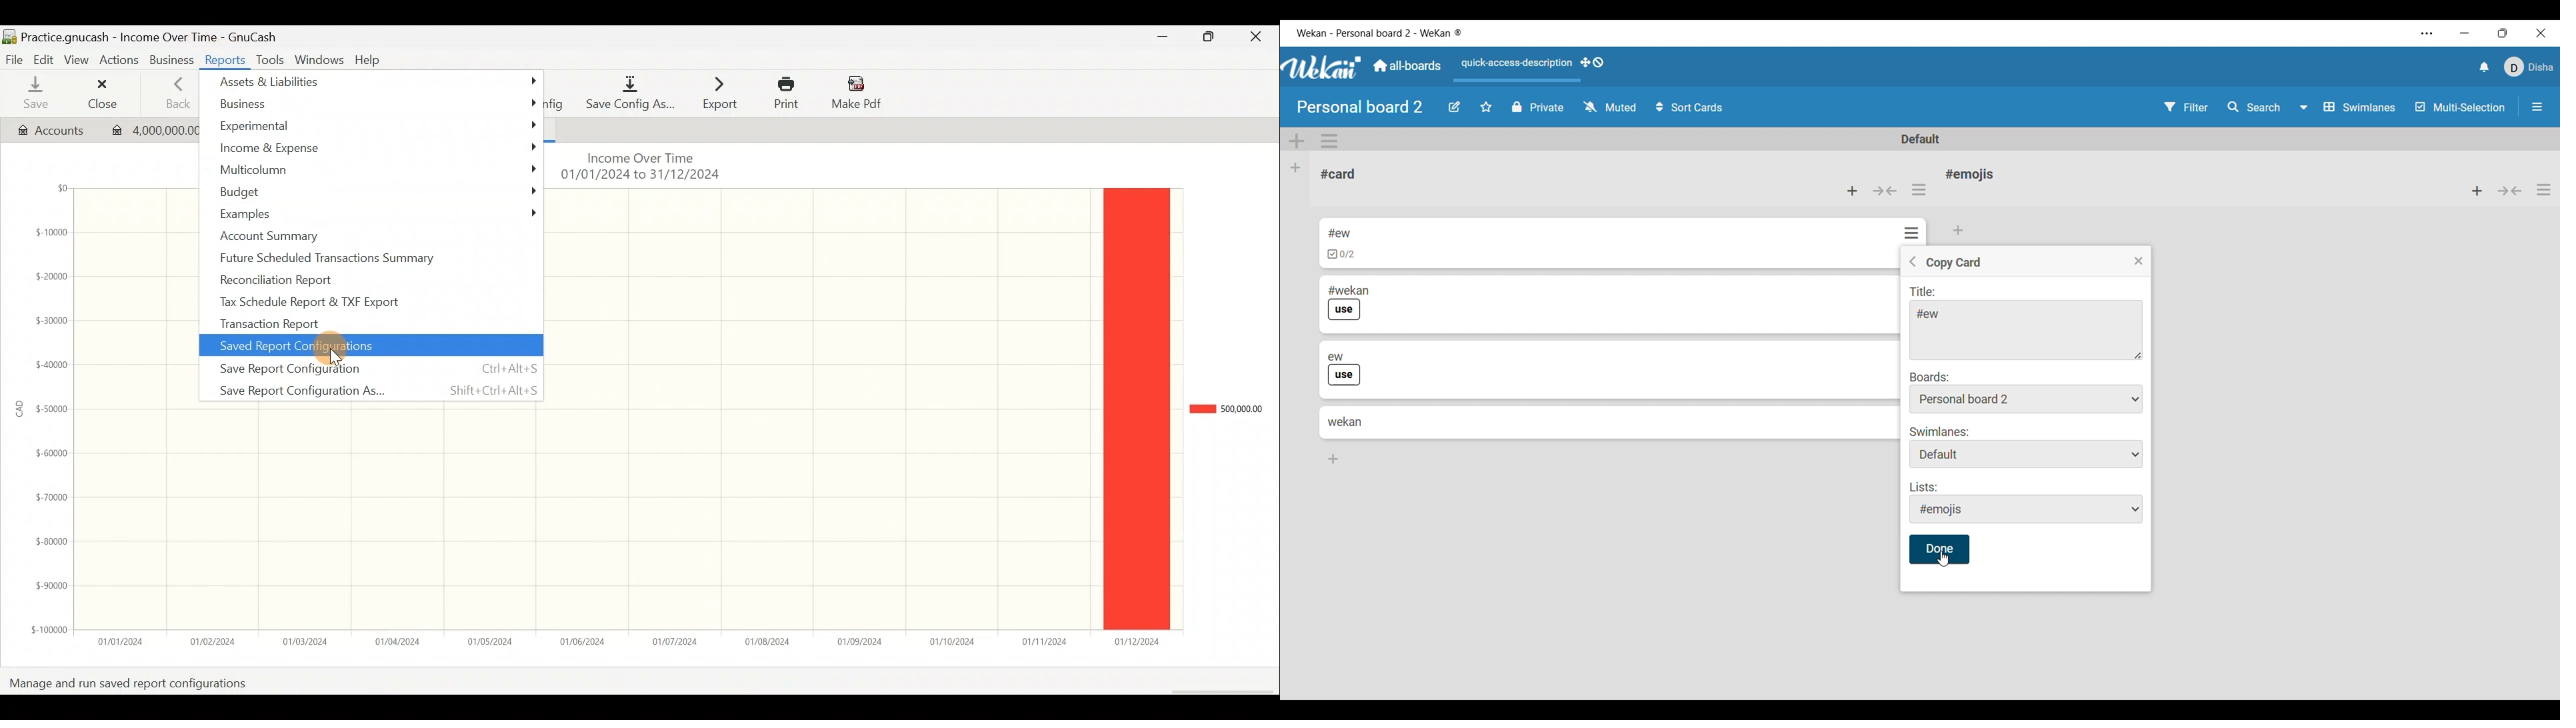 Image resolution: width=2576 pixels, height=728 pixels. What do you see at coordinates (1953, 263) in the screenshot?
I see `Setting name` at bounding box center [1953, 263].